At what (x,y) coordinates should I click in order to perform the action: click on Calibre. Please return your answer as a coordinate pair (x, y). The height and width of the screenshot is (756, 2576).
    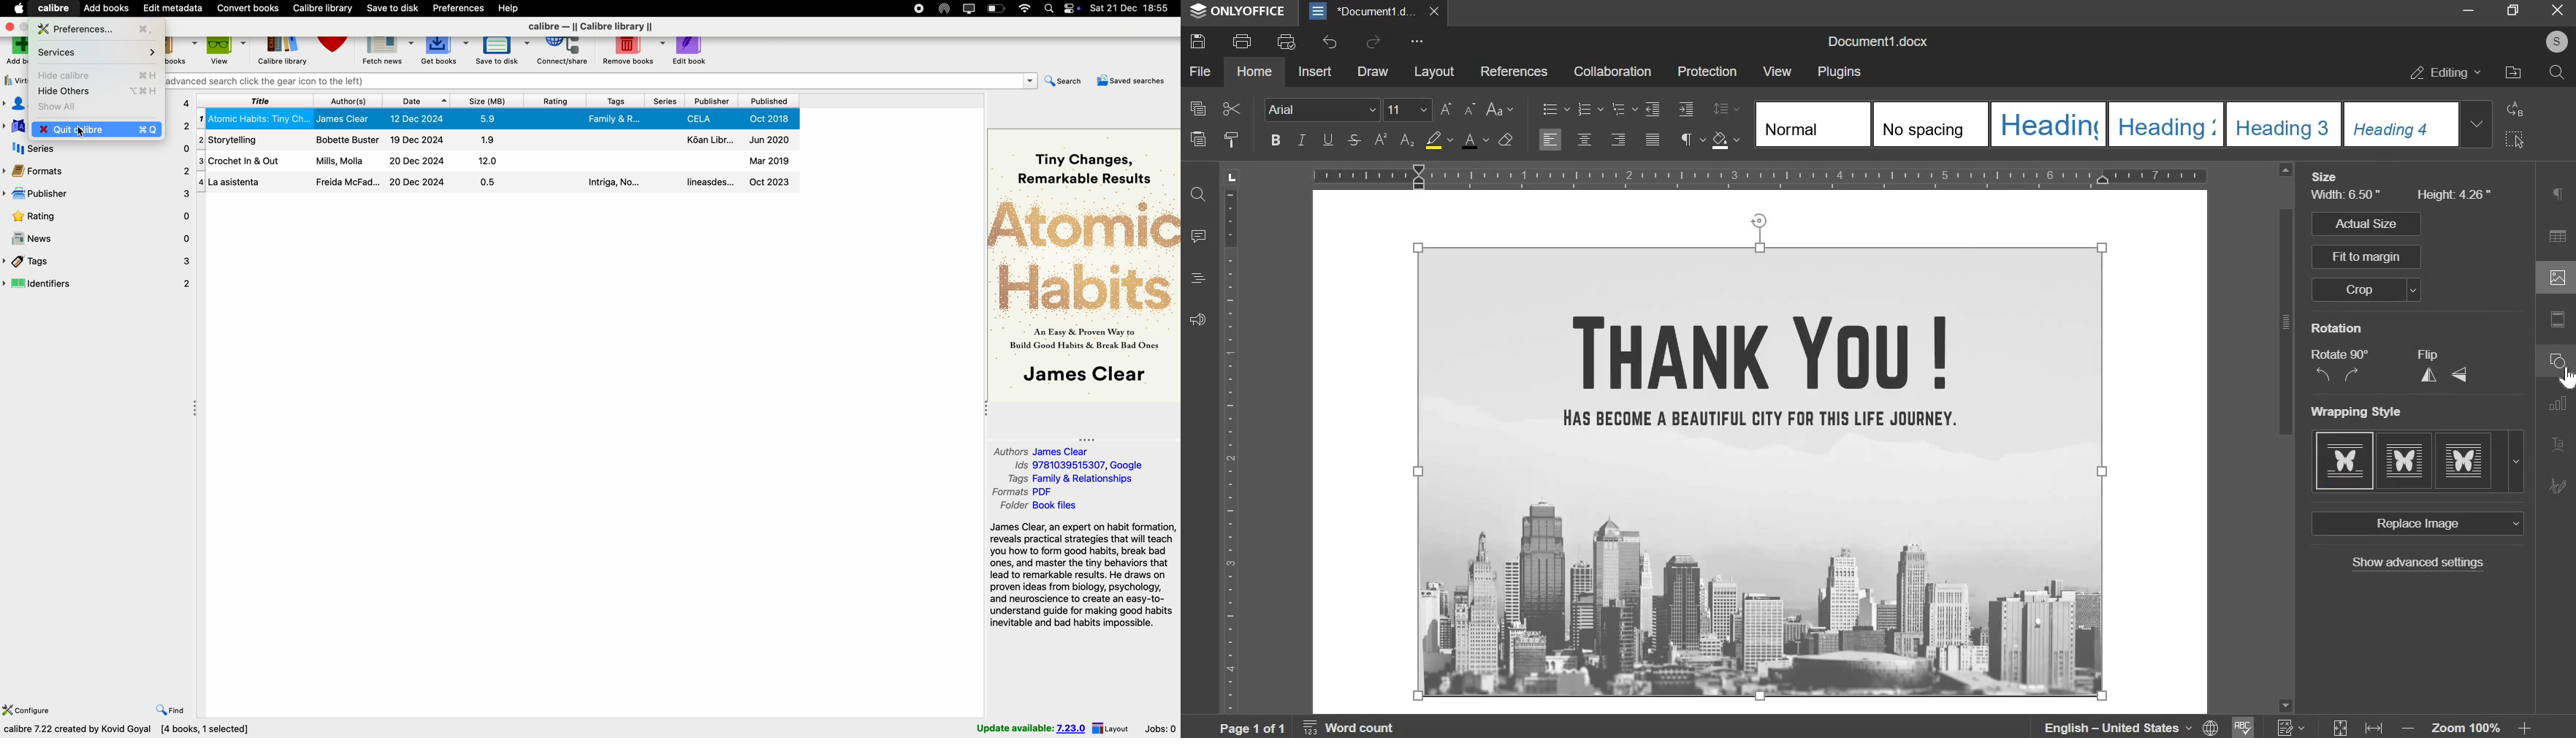
    Looking at the image, I should click on (54, 7).